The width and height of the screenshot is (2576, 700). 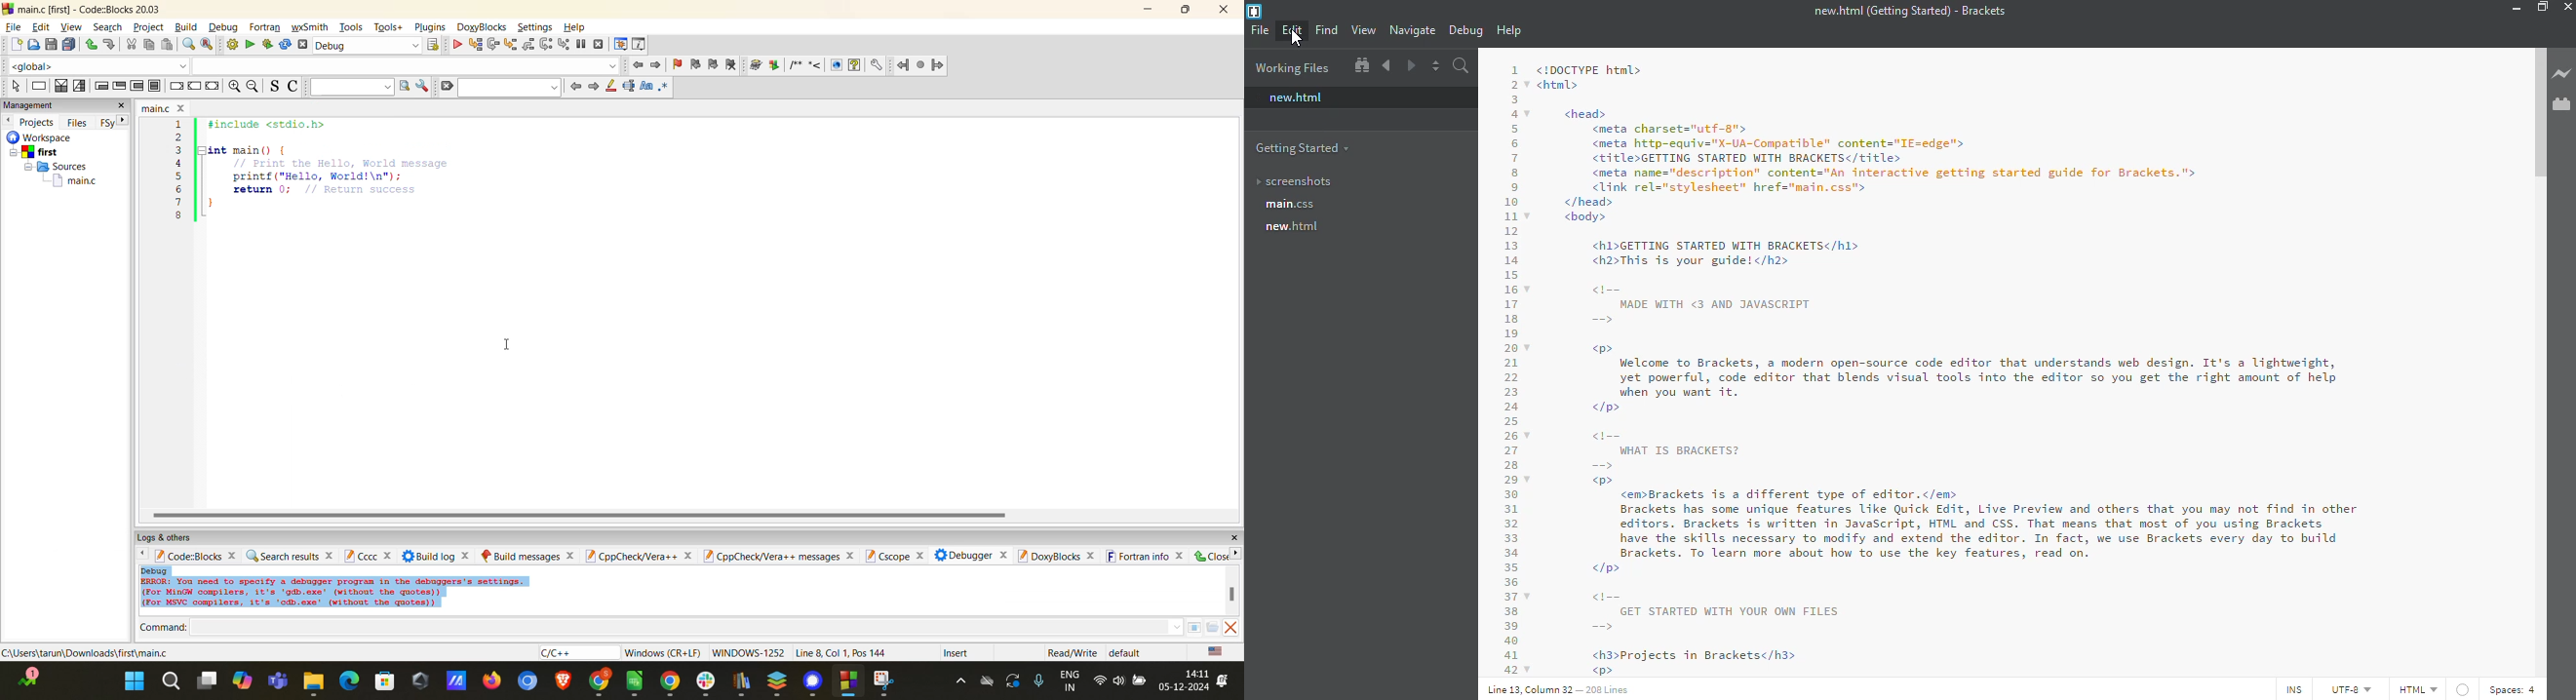 What do you see at coordinates (35, 45) in the screenshot?
I see `open` at bounding box center [35, 45].